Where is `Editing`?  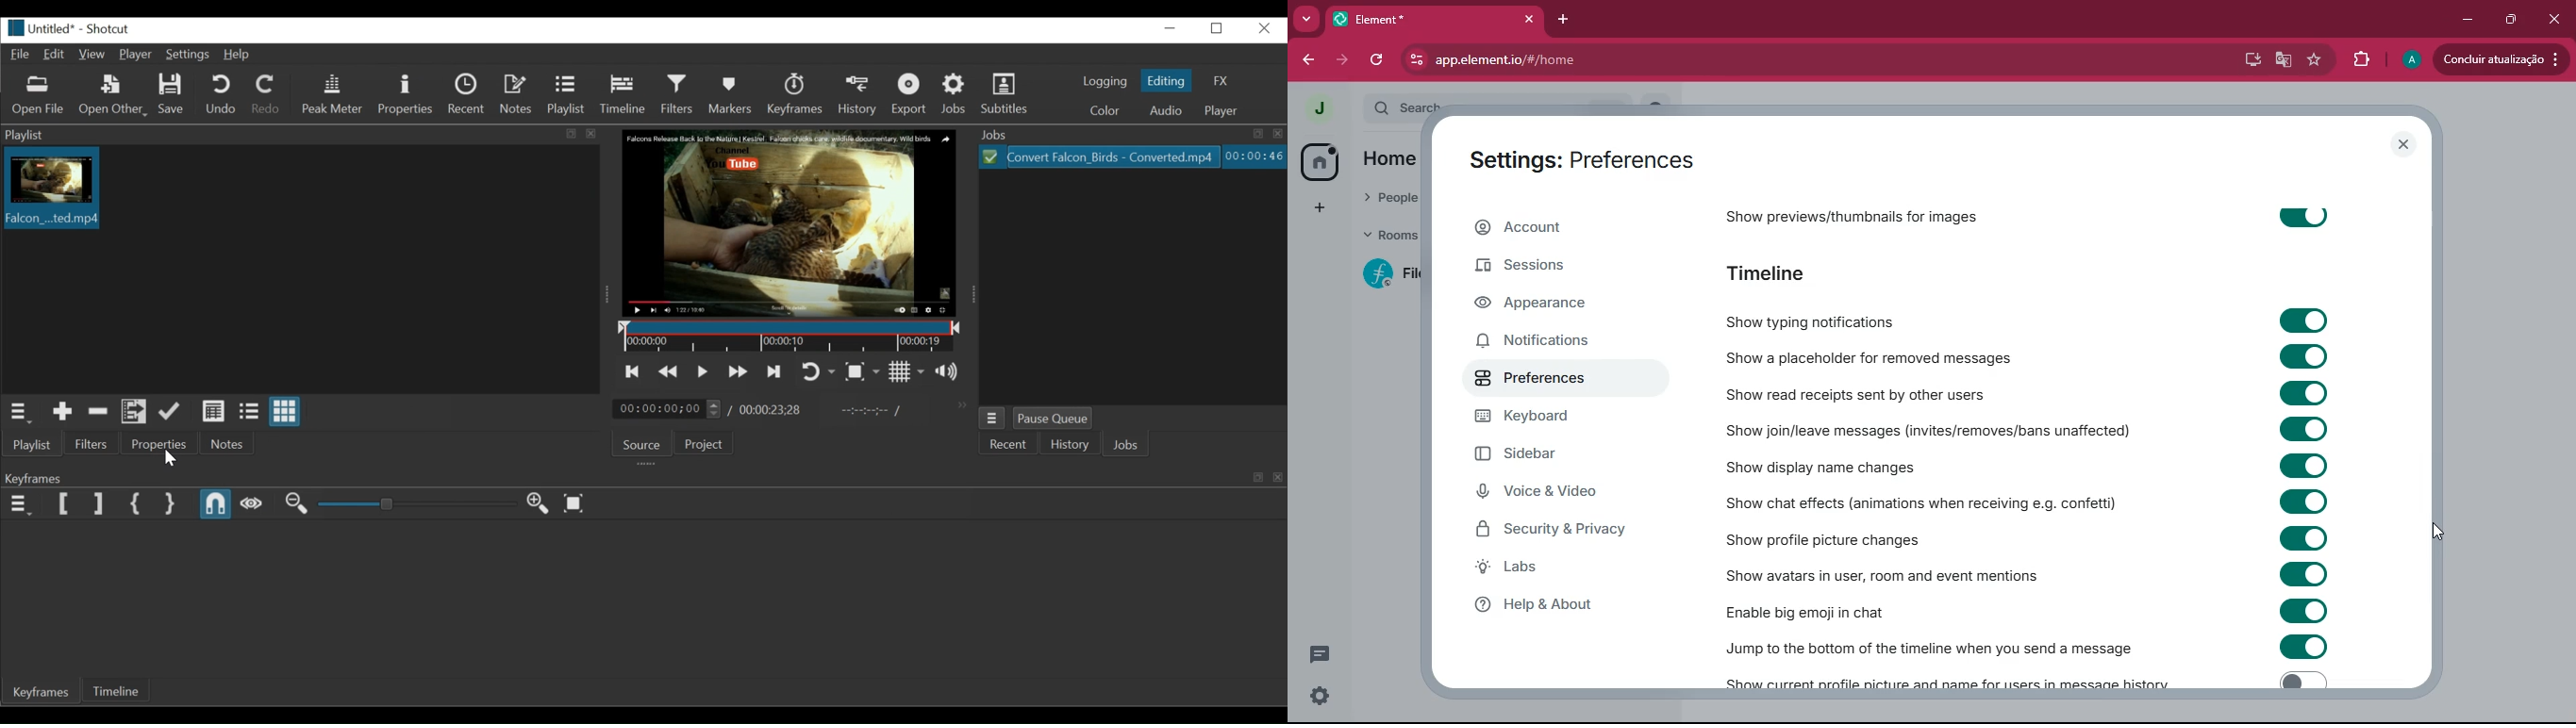
Editing is located at coordinates (1169, 80).